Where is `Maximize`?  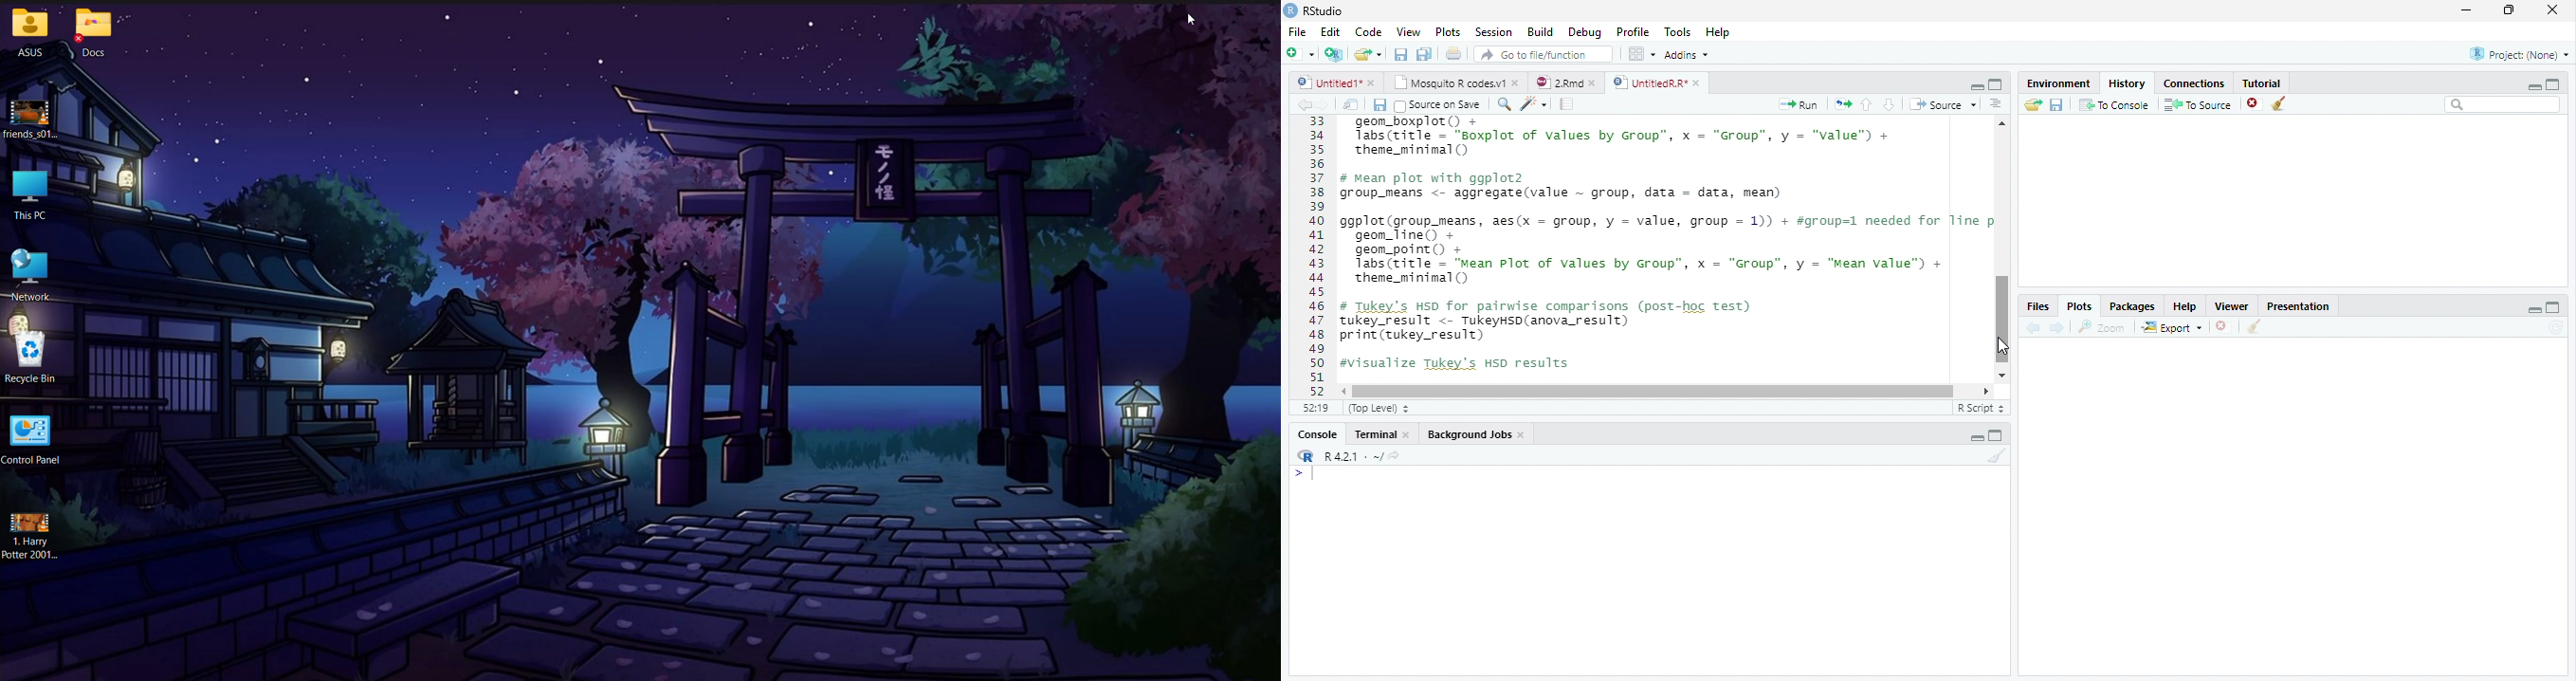
Maximize is located at coordinates (1996, 85).